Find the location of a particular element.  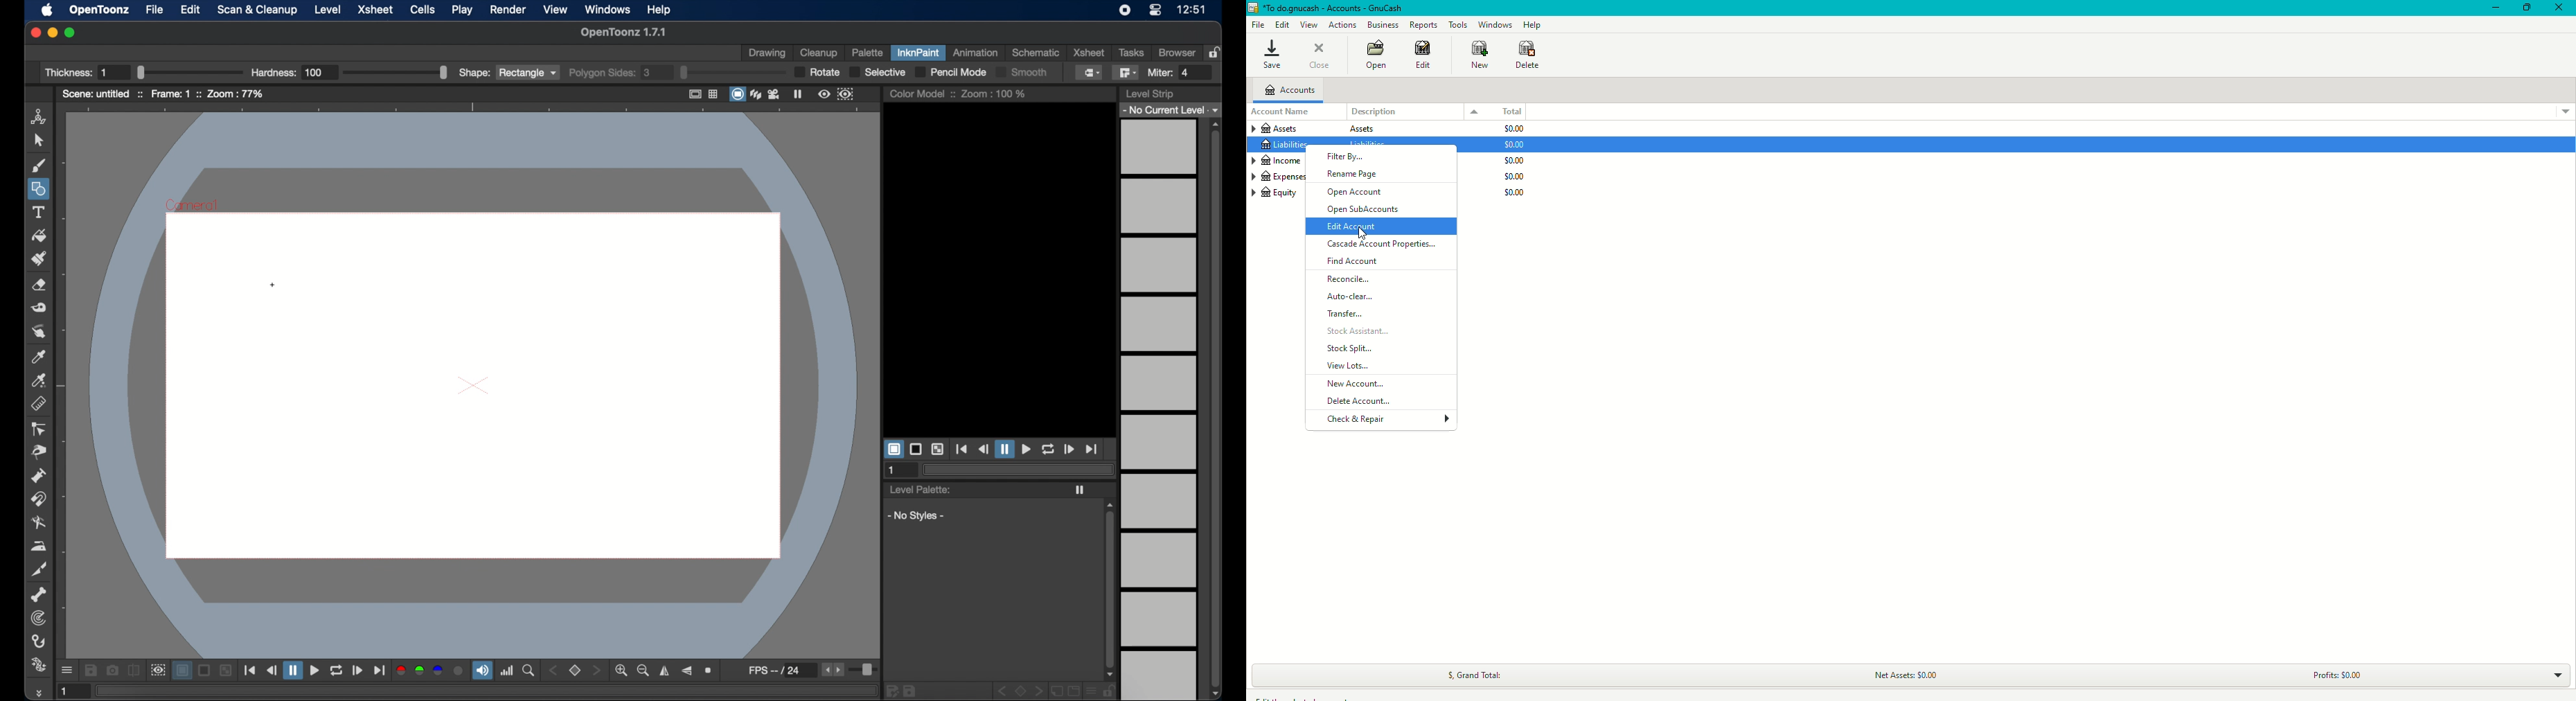

Description is located at coordinates (1378, 111).